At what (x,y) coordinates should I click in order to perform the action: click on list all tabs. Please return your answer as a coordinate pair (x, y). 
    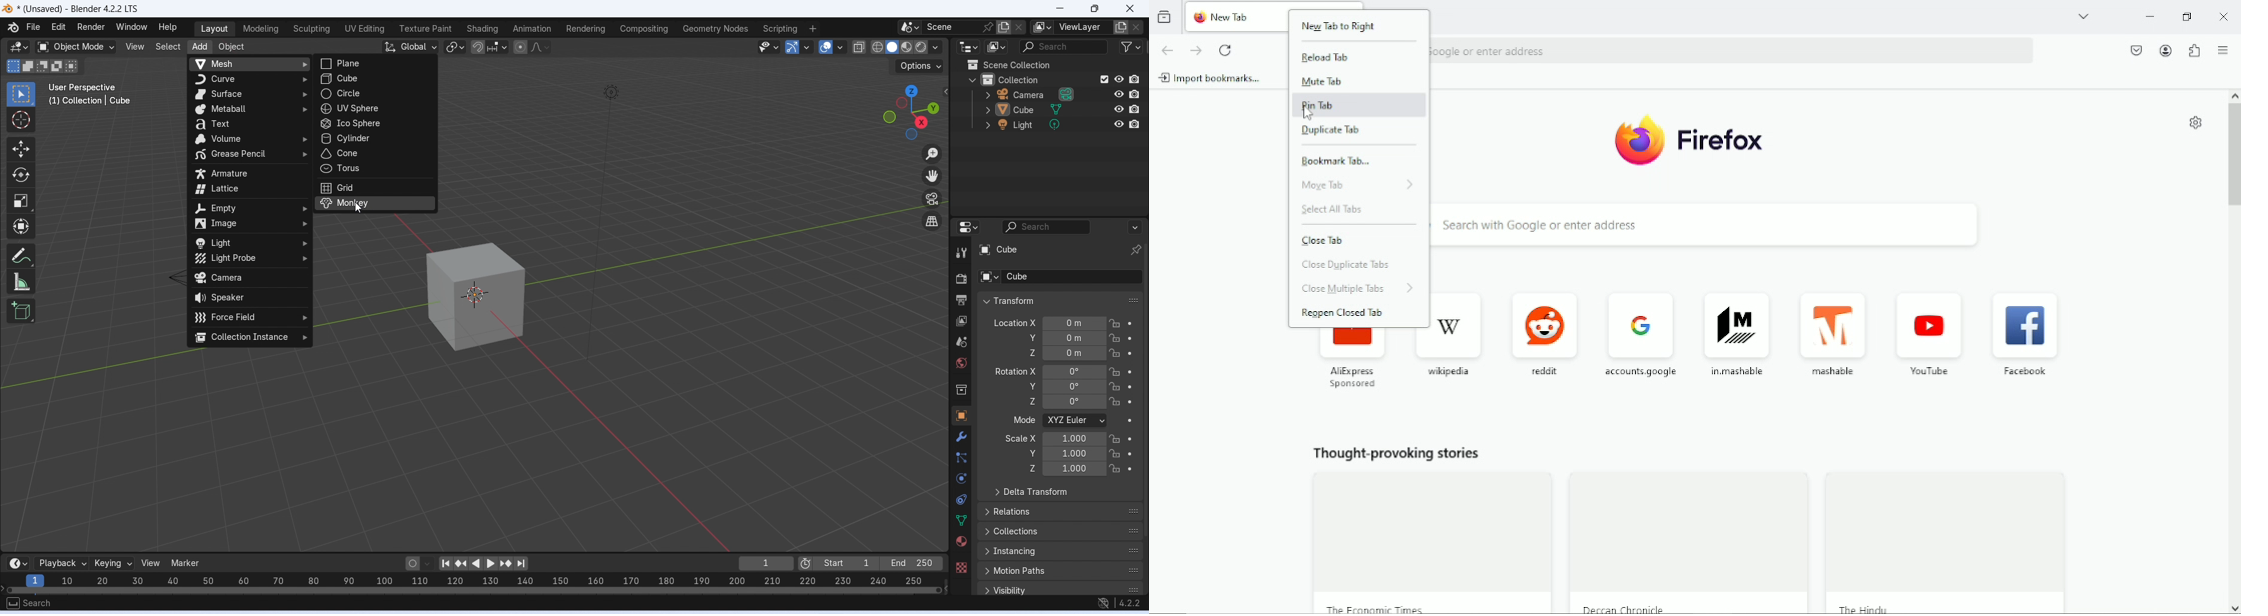
    Looking at the image, I should click on (2085, 16).